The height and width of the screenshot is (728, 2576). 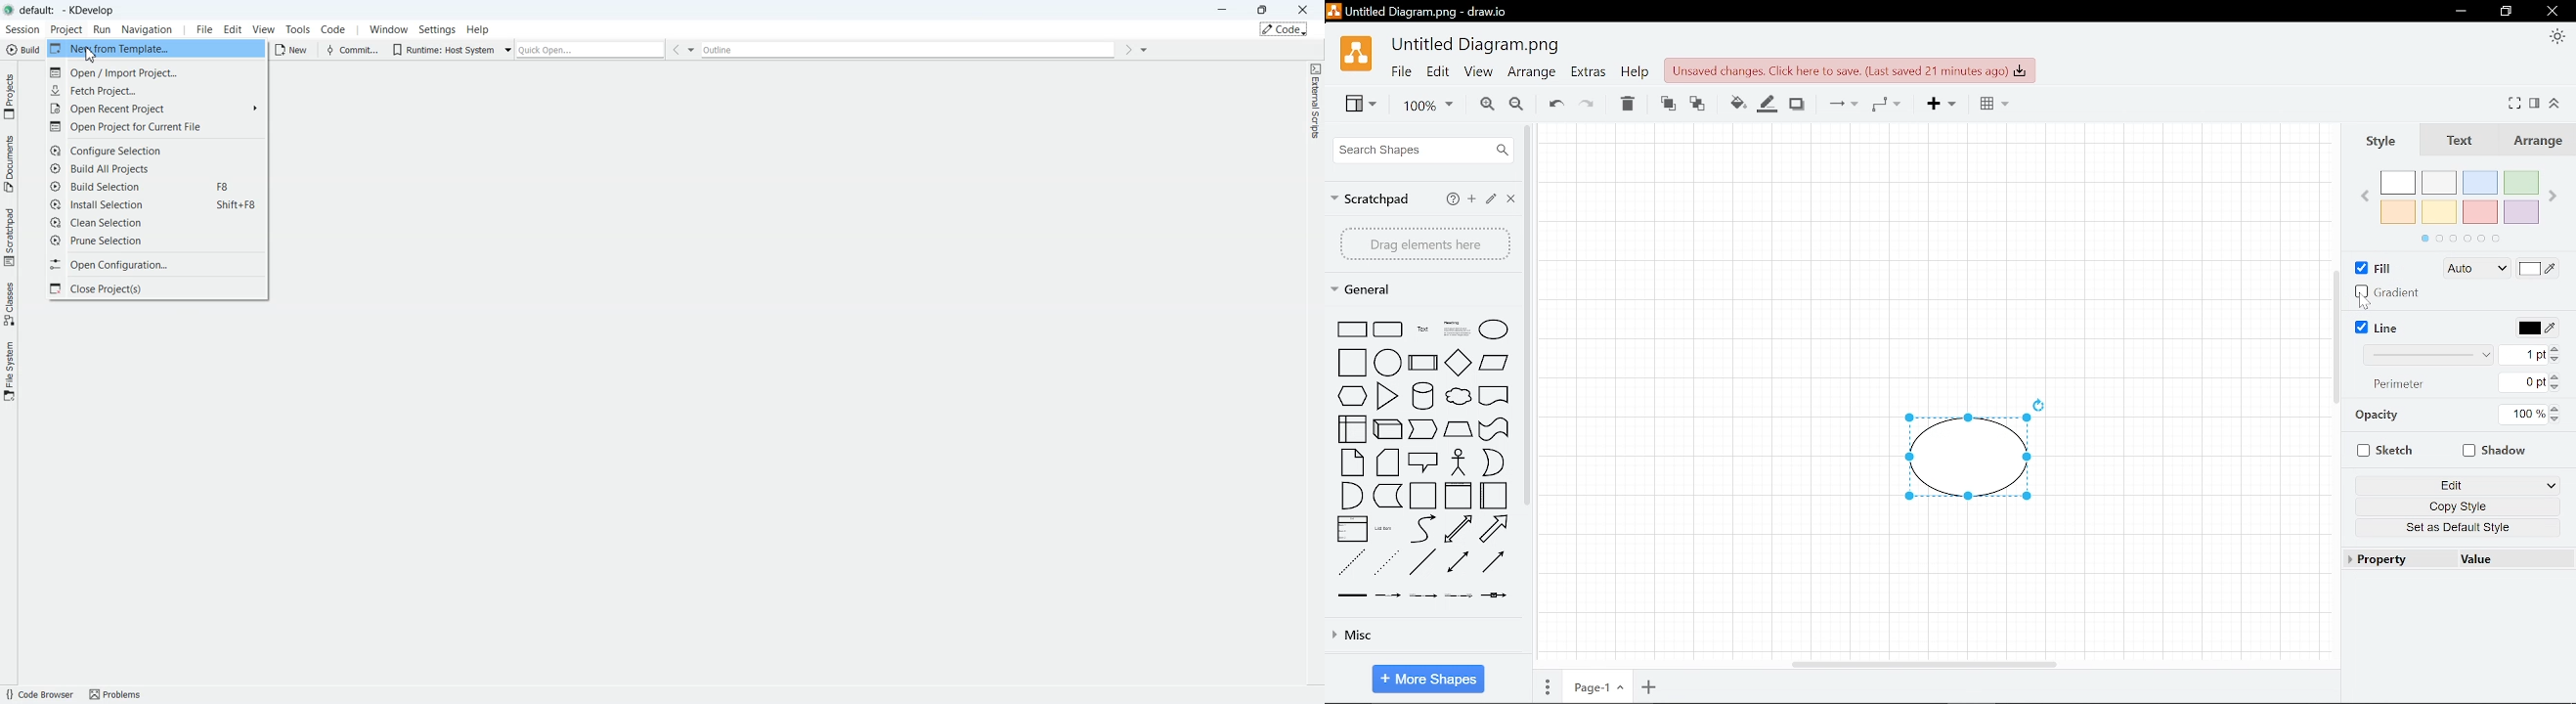 What do you see at coordinates (2433, 356) in the screenshot?
I see `Line width` at bounding box center [2433, 356].